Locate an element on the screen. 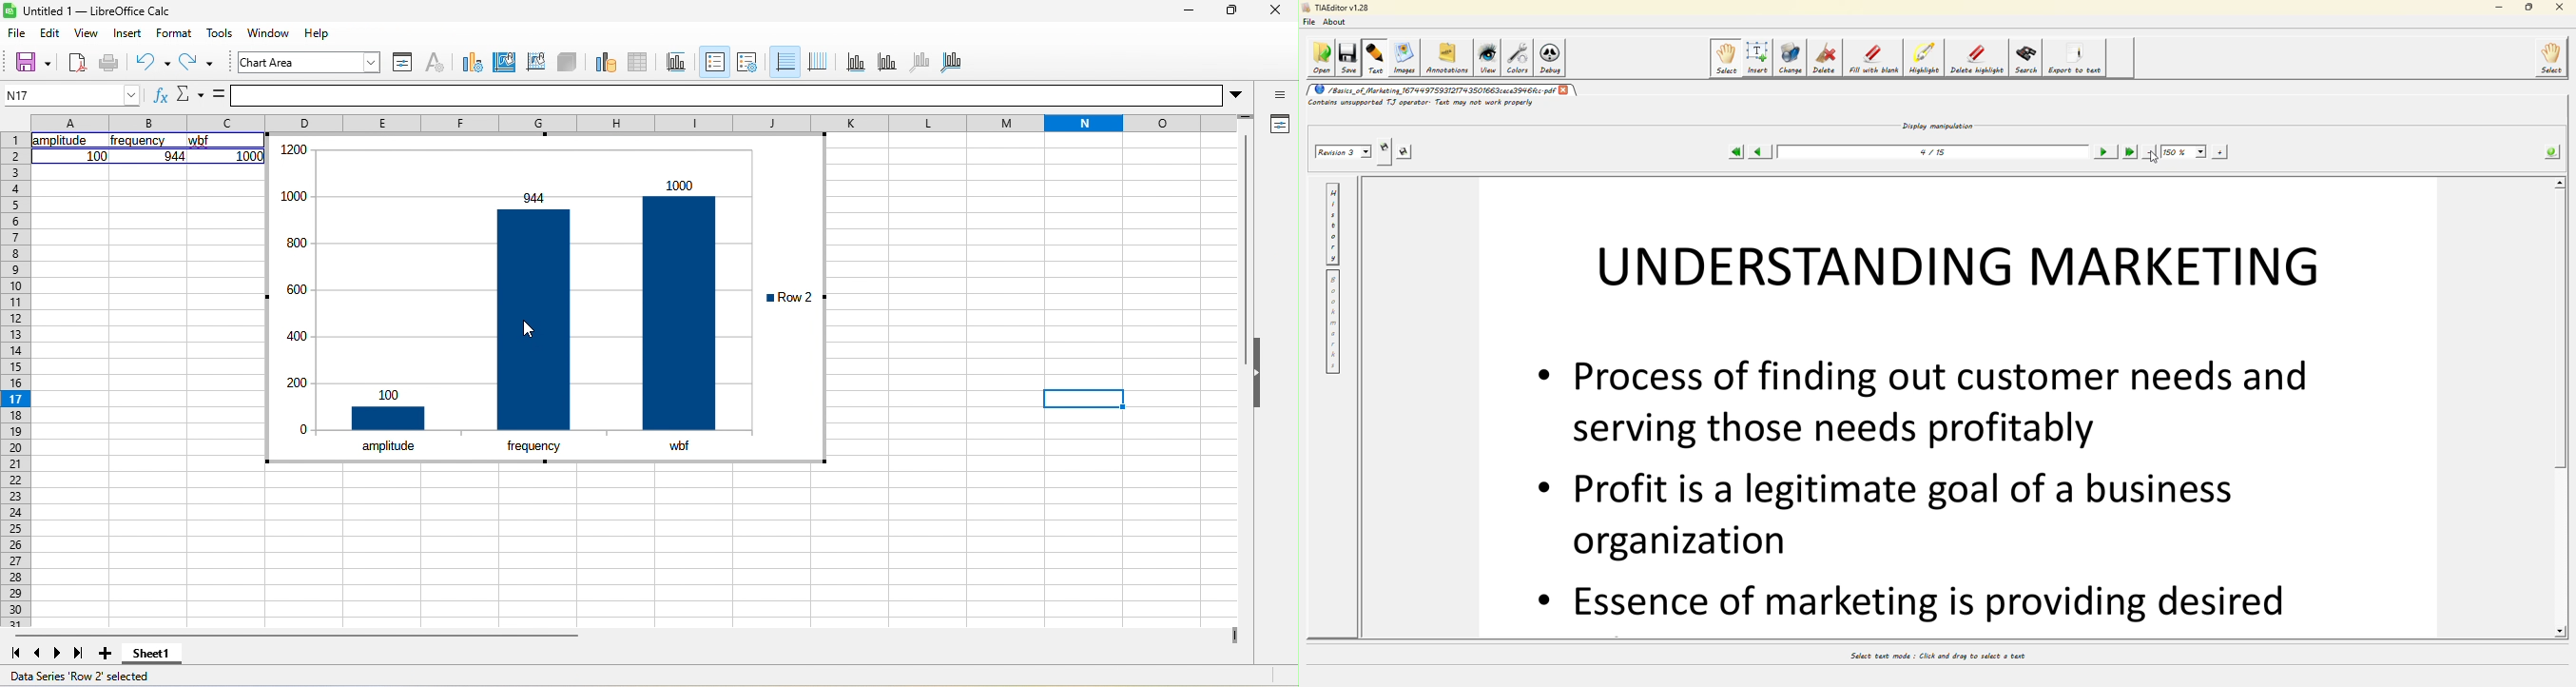 This screenshot has height=700, width=2576. minimize is located at coordinates (2498, 7).